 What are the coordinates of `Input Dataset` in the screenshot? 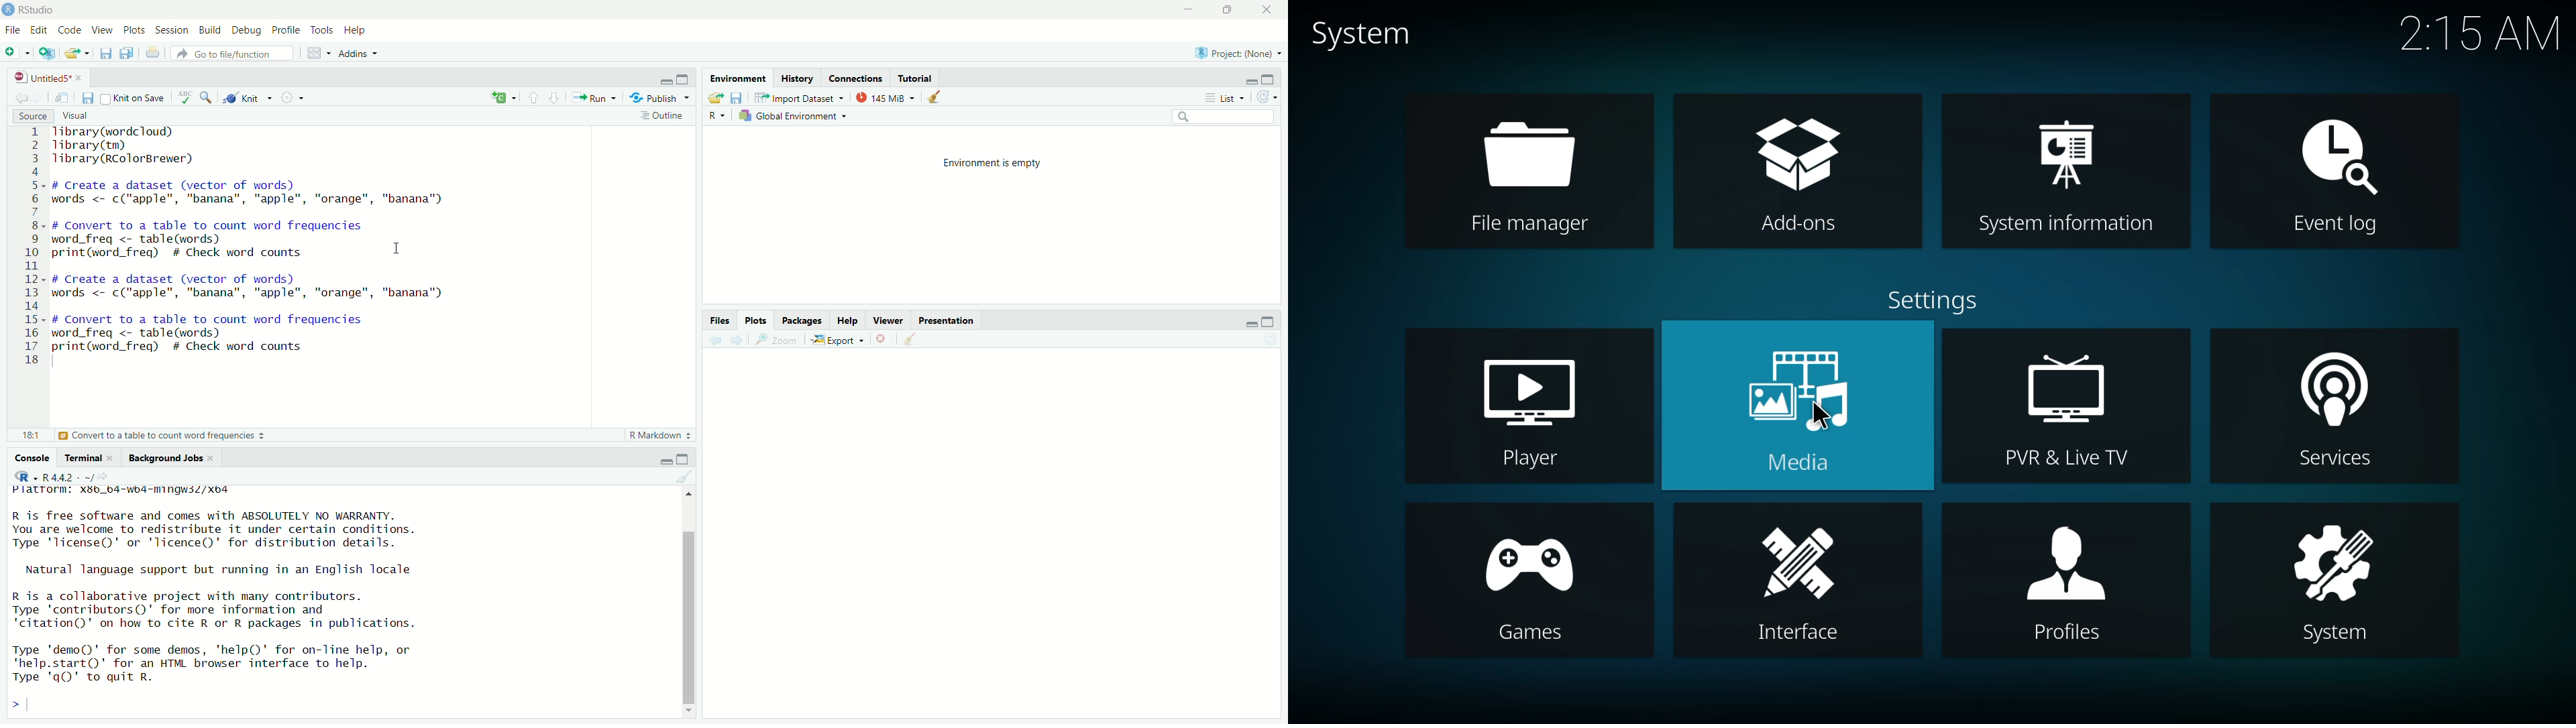 It's located at (800, 99).